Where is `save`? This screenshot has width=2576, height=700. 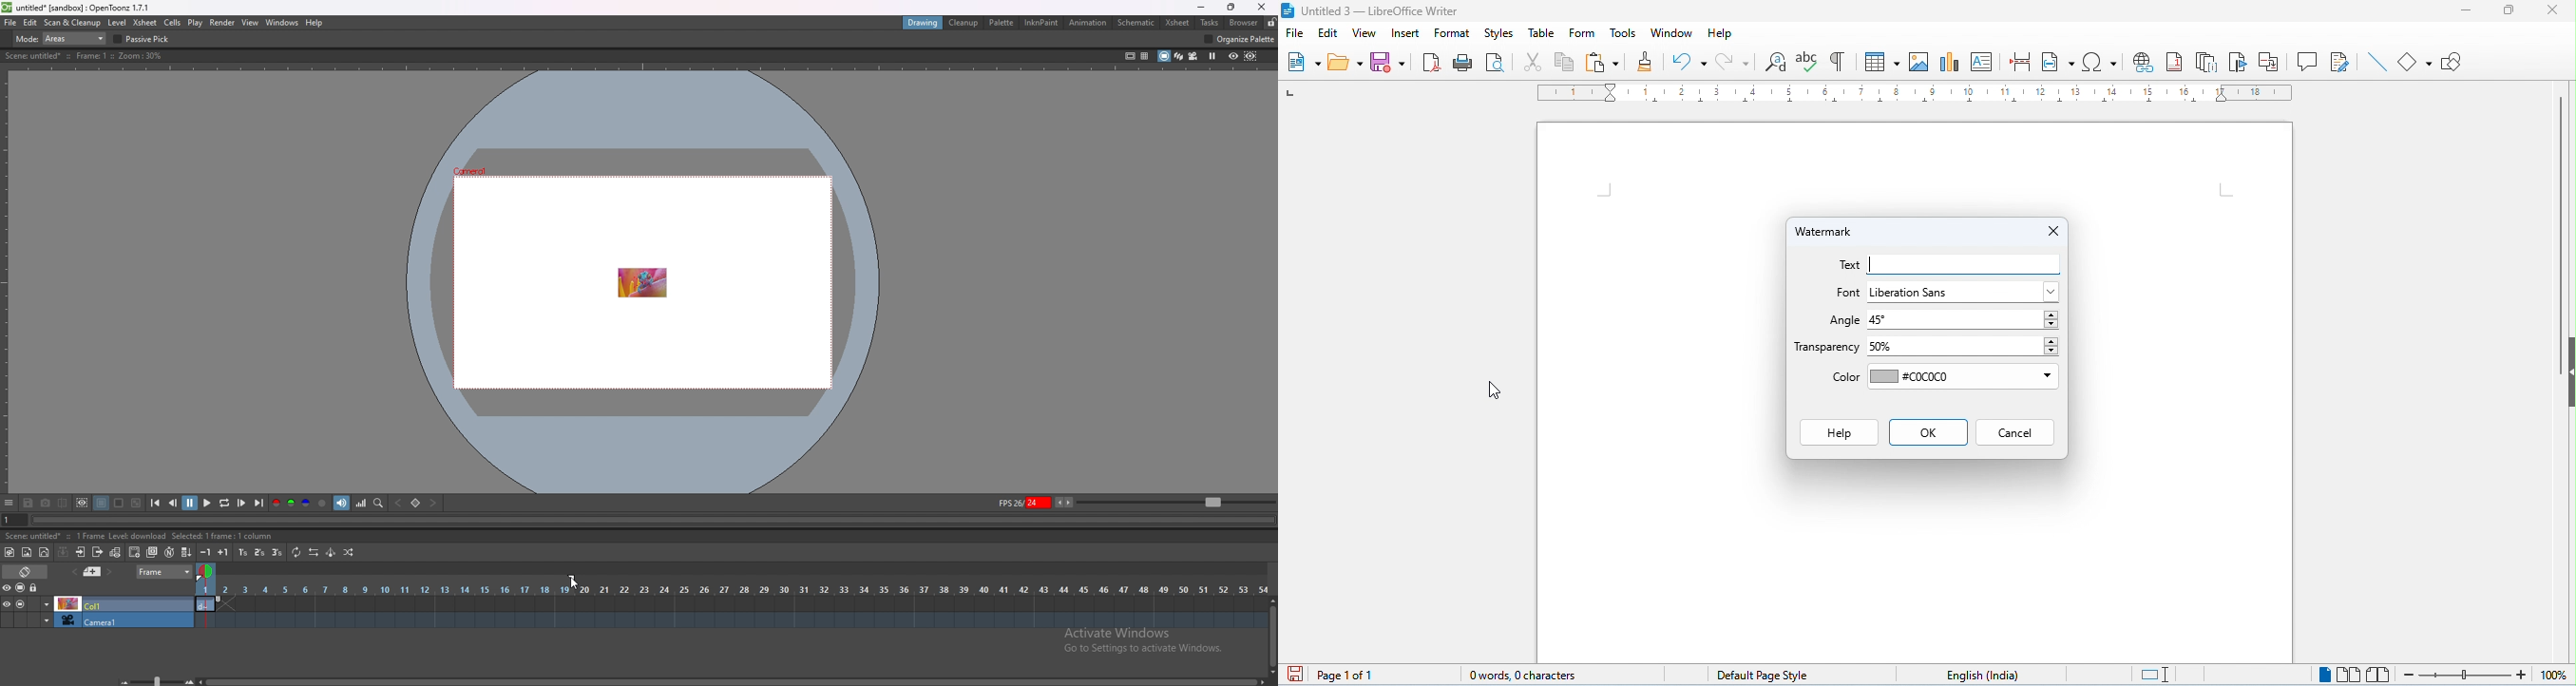
save is located at coordinates (28, 504).